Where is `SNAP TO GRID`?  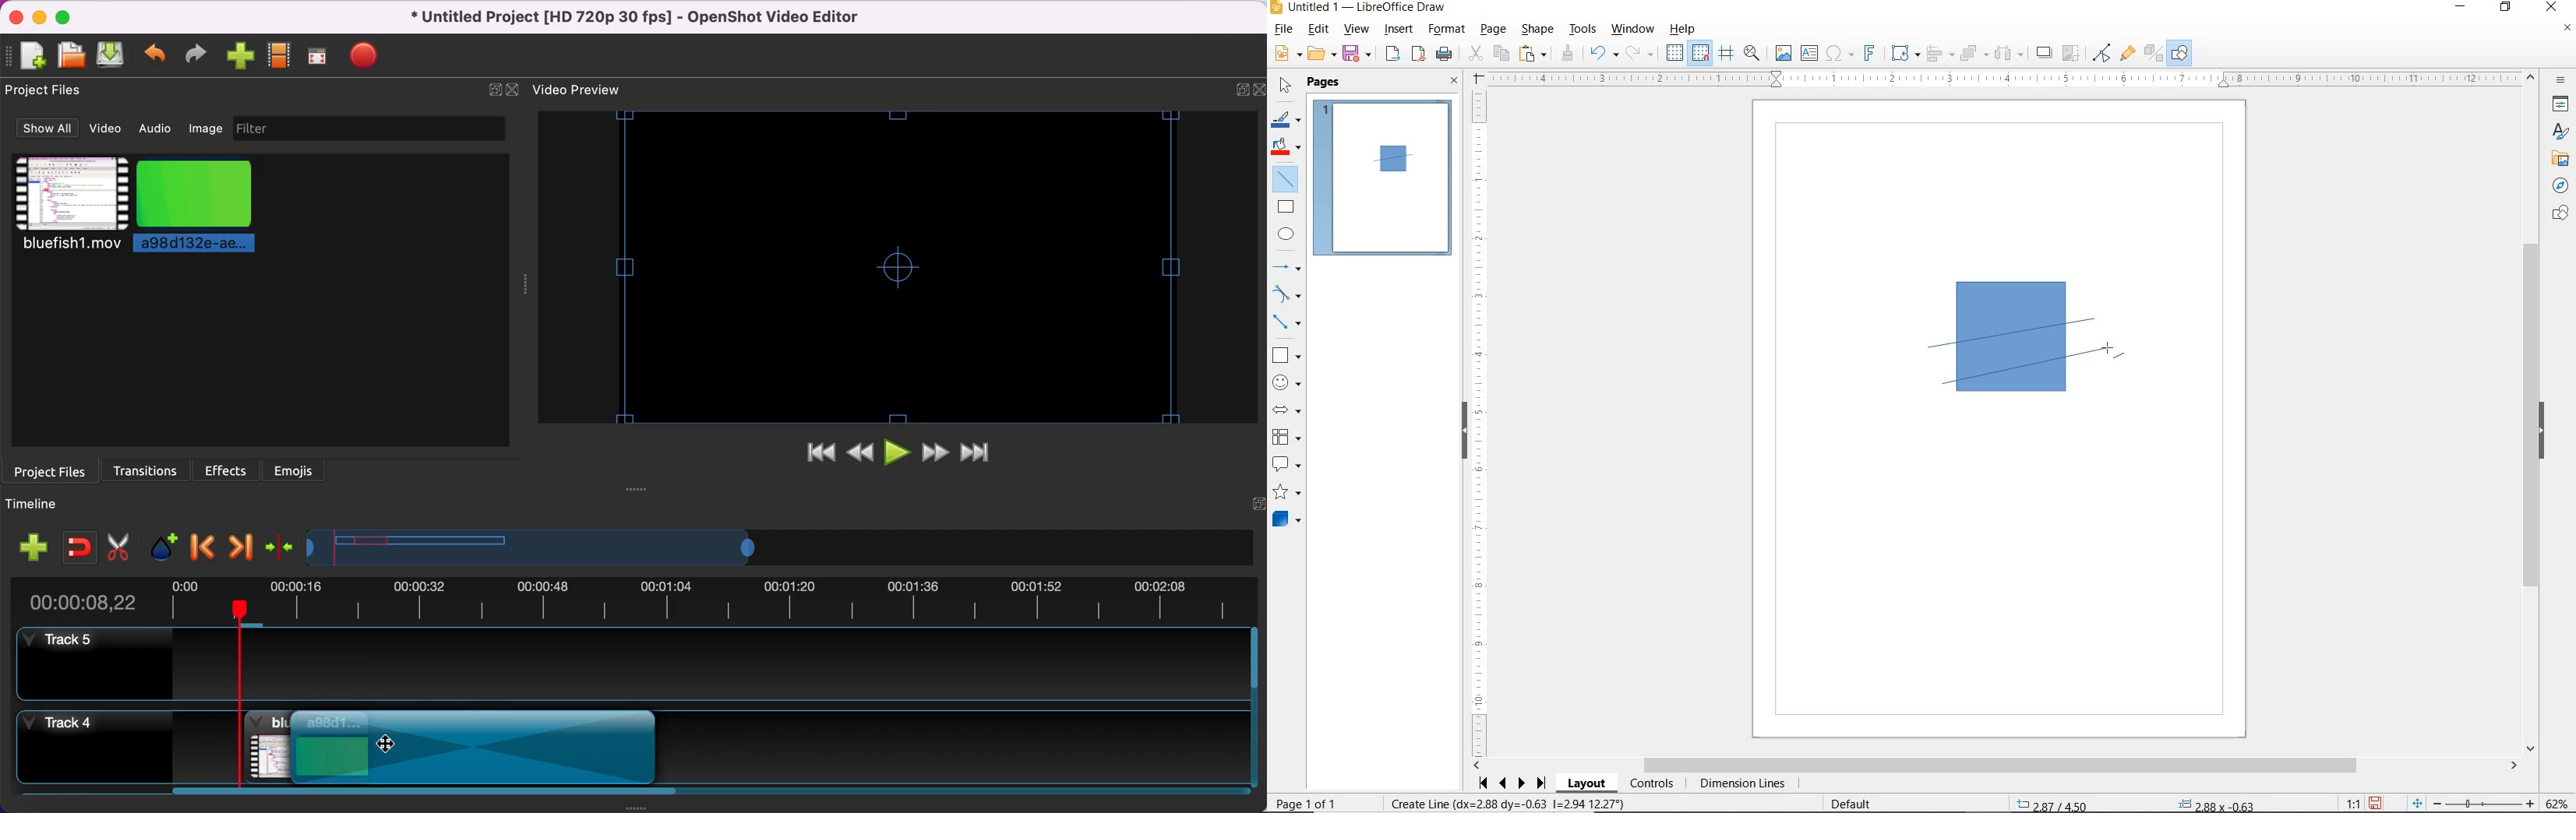 SNAP TO GRID is located at coordinates (1701, 53).